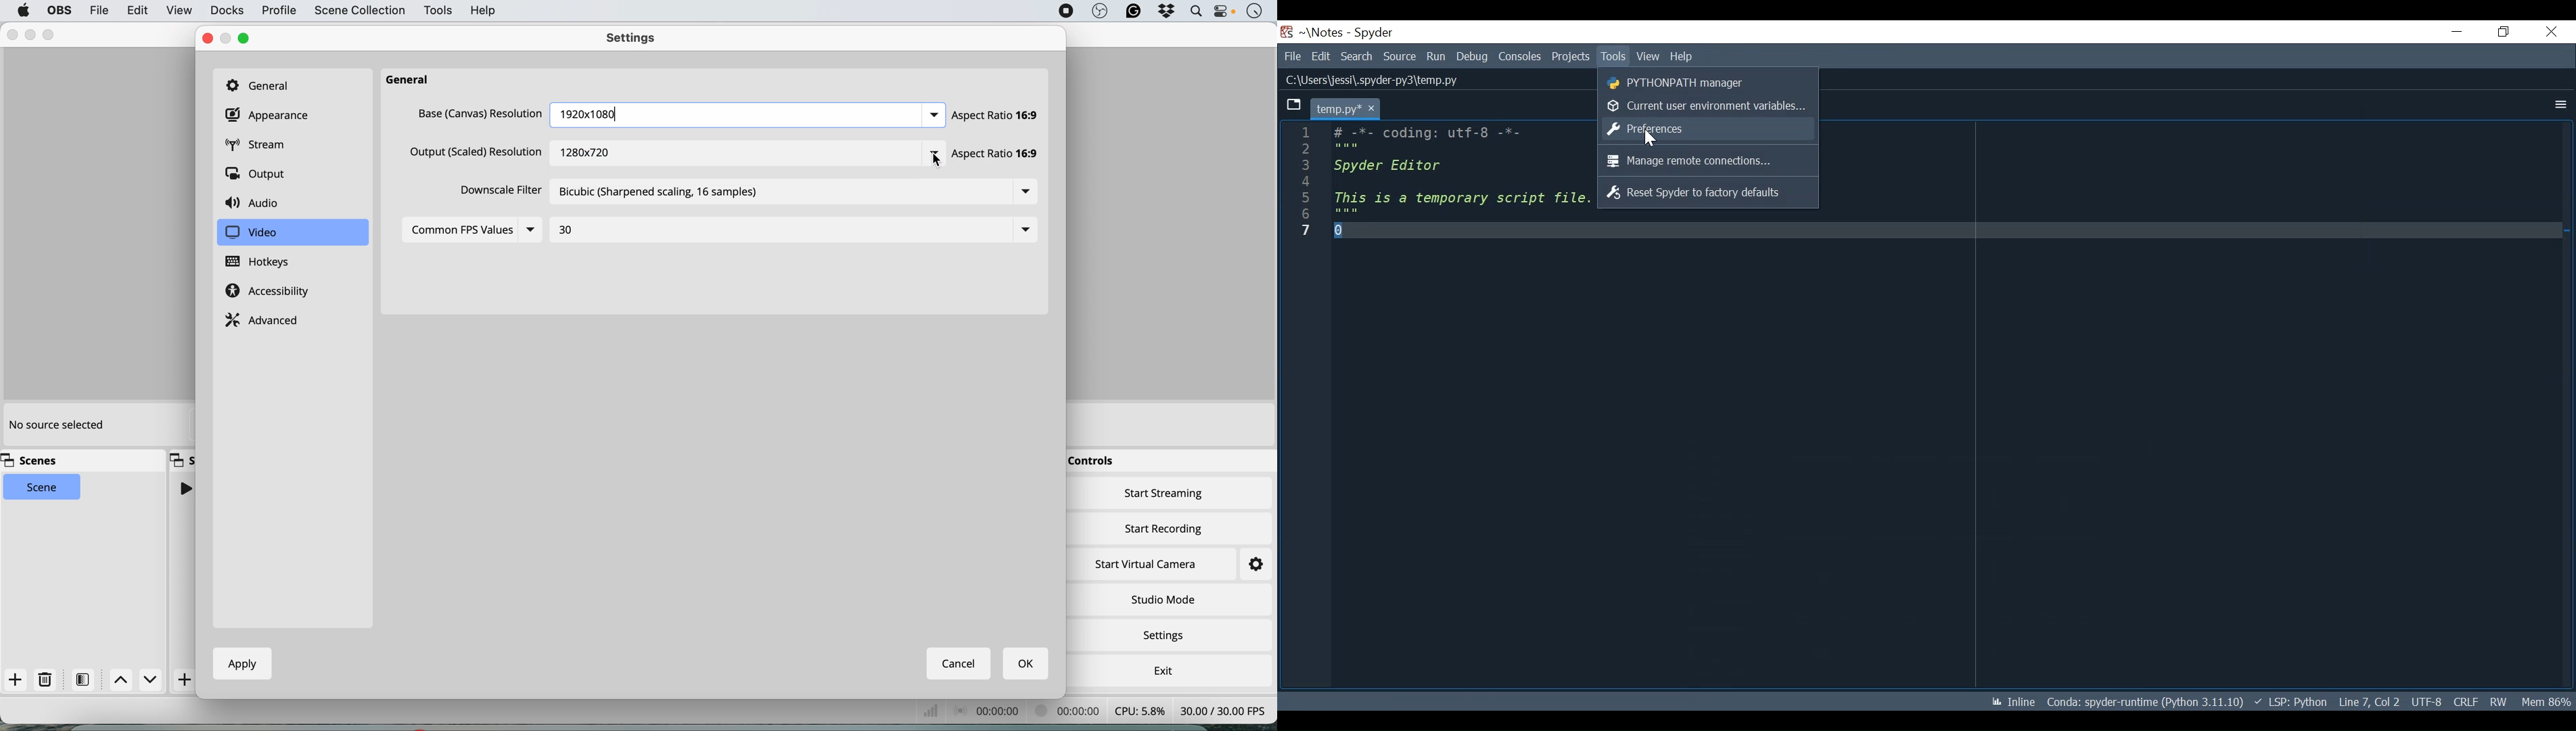 The width and height of the screenshot is (2576, 756). Describe the element at coordinates (33, 34) in the screenshot. I see `minimise` at that location.